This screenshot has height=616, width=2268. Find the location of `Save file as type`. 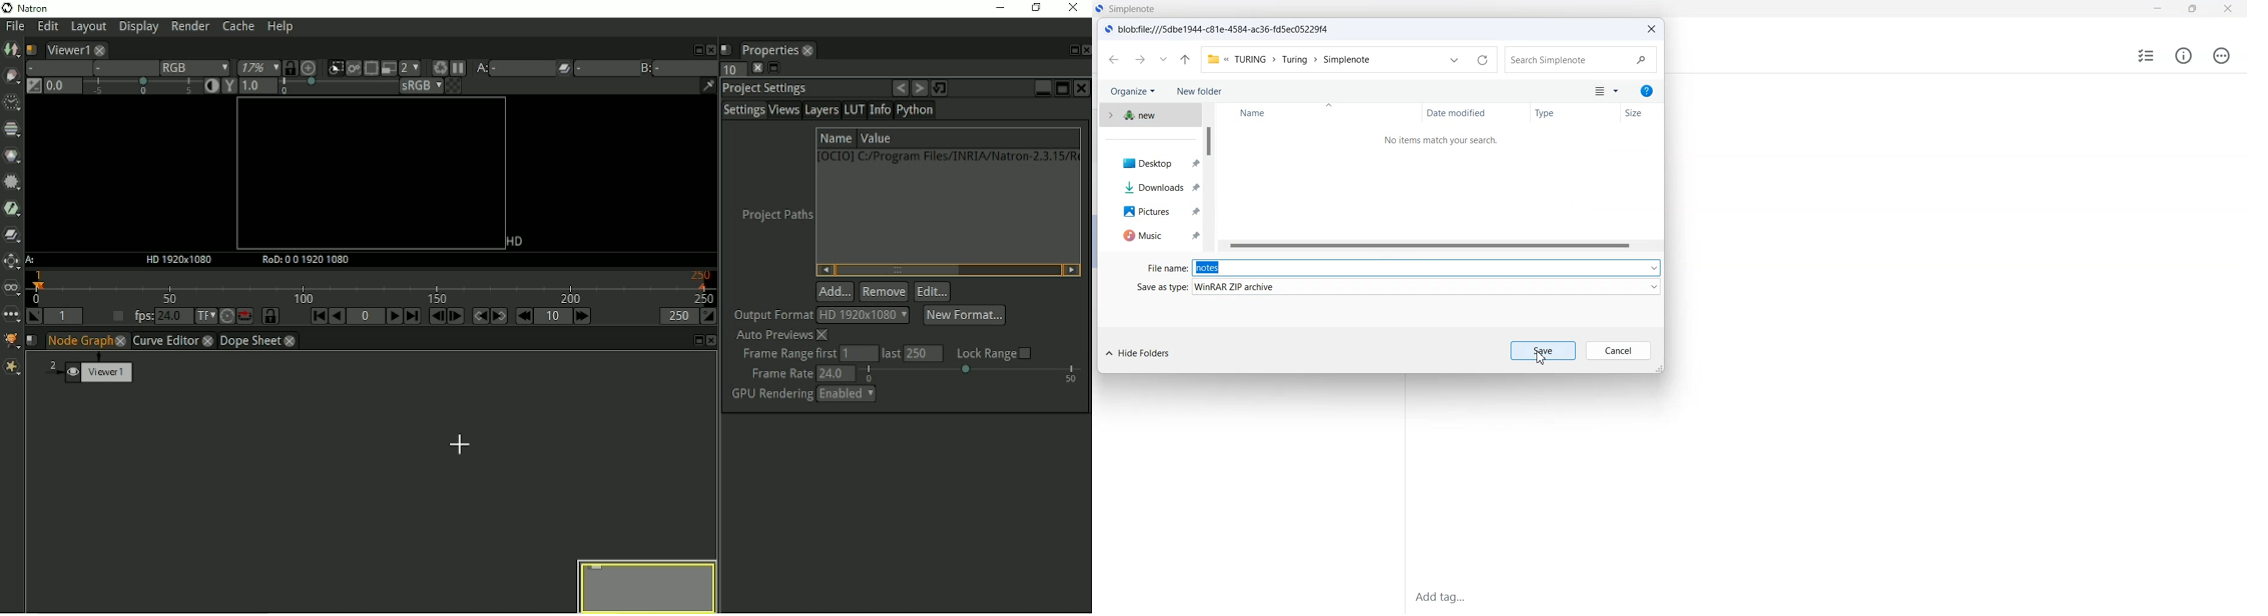

Save file as type is located at coordinates (1427, 287).